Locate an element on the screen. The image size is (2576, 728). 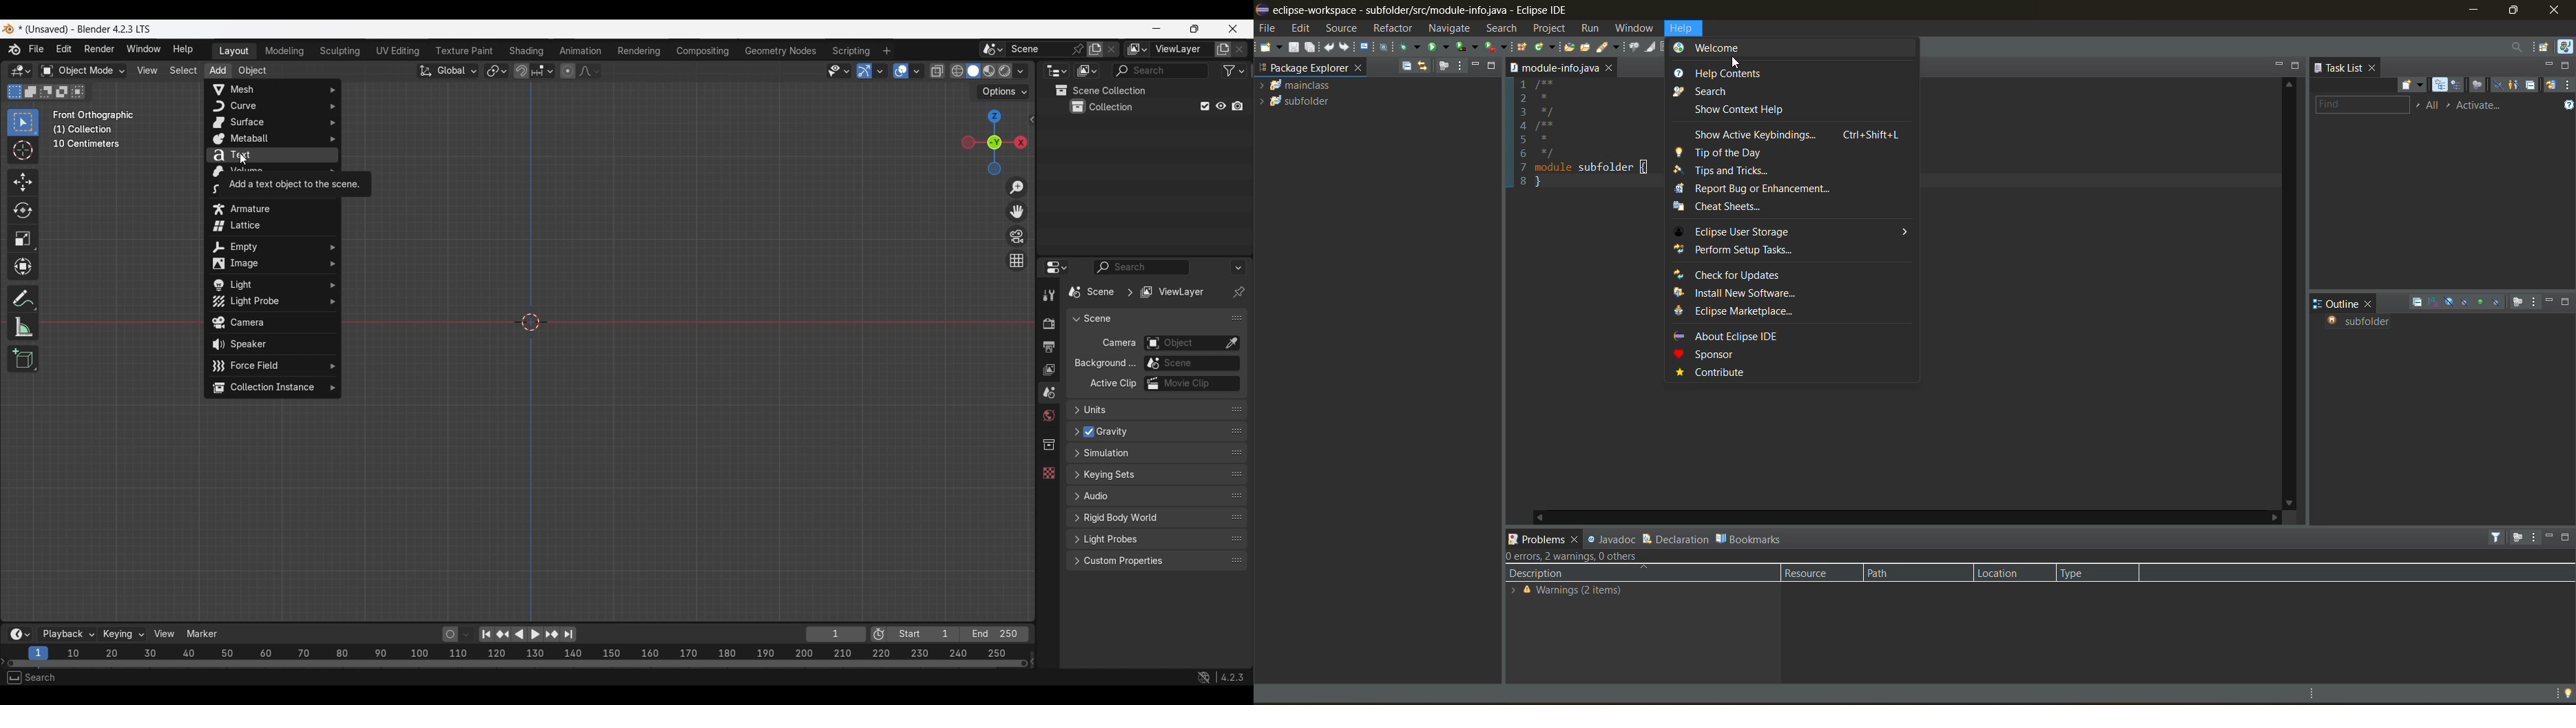
Switch the current view from perspective/orthographic projection is located at coordinates (1016, 260).